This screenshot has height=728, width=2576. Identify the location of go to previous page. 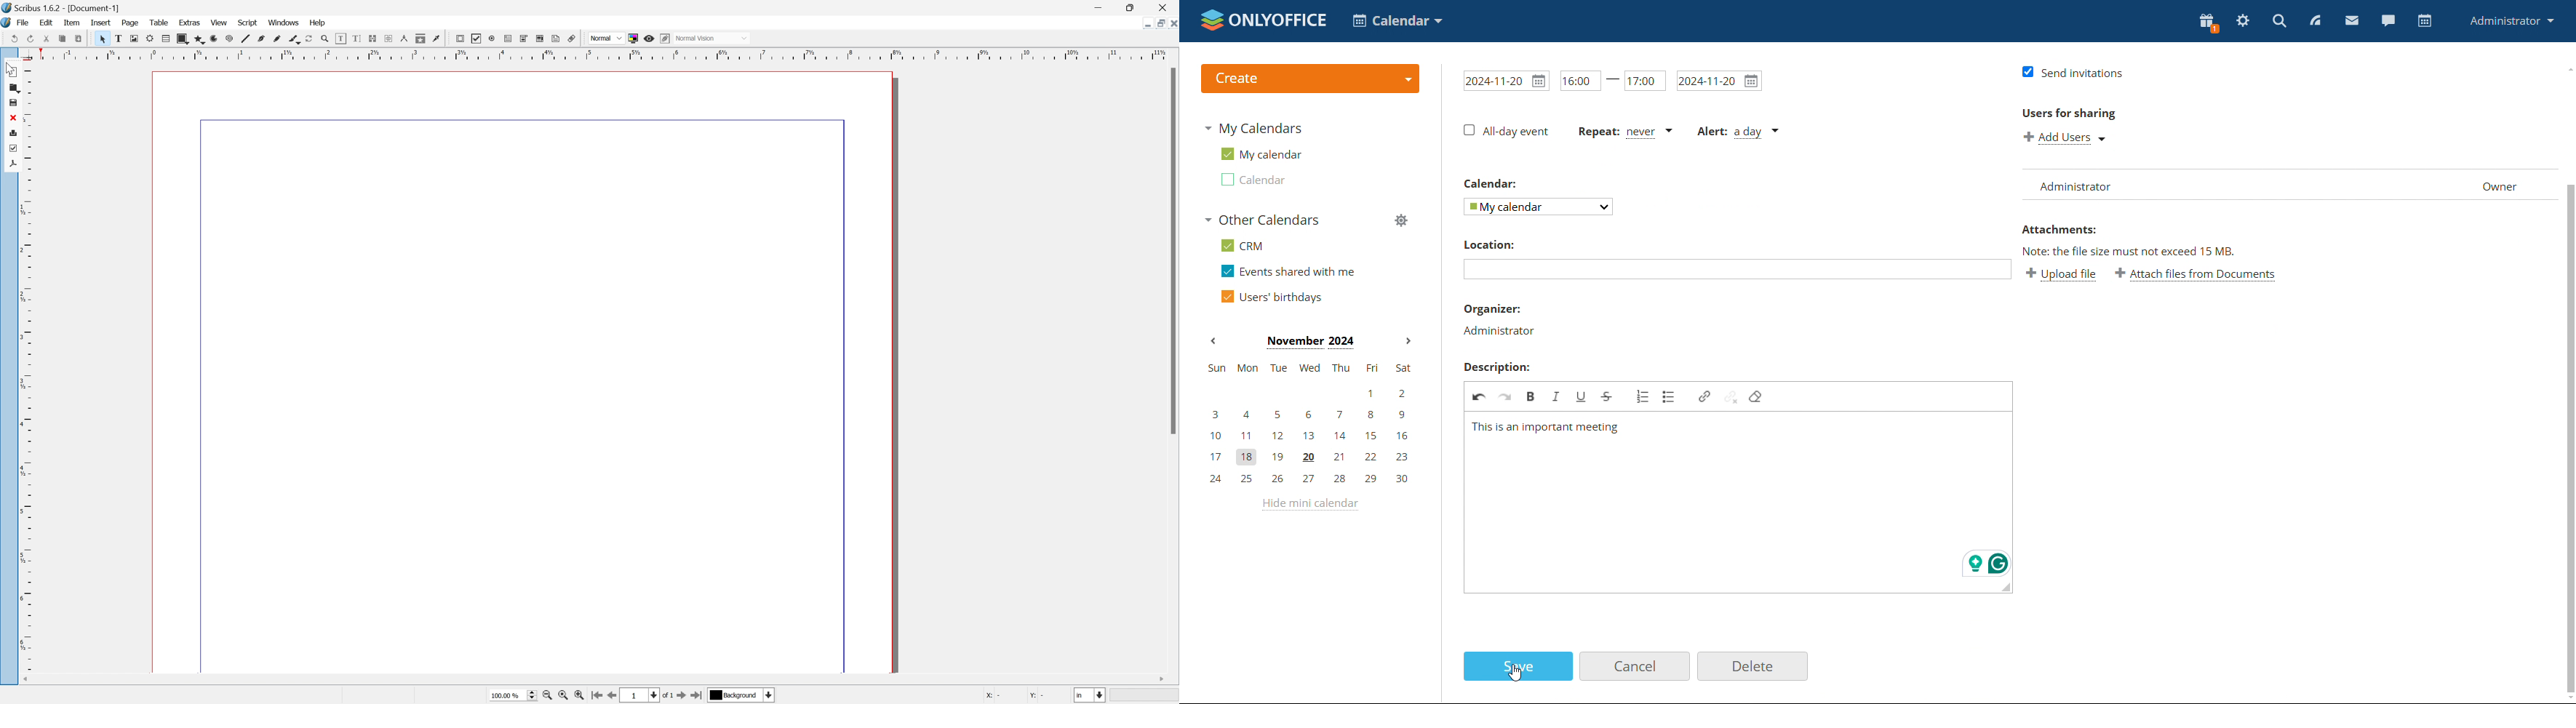
(610, 697).